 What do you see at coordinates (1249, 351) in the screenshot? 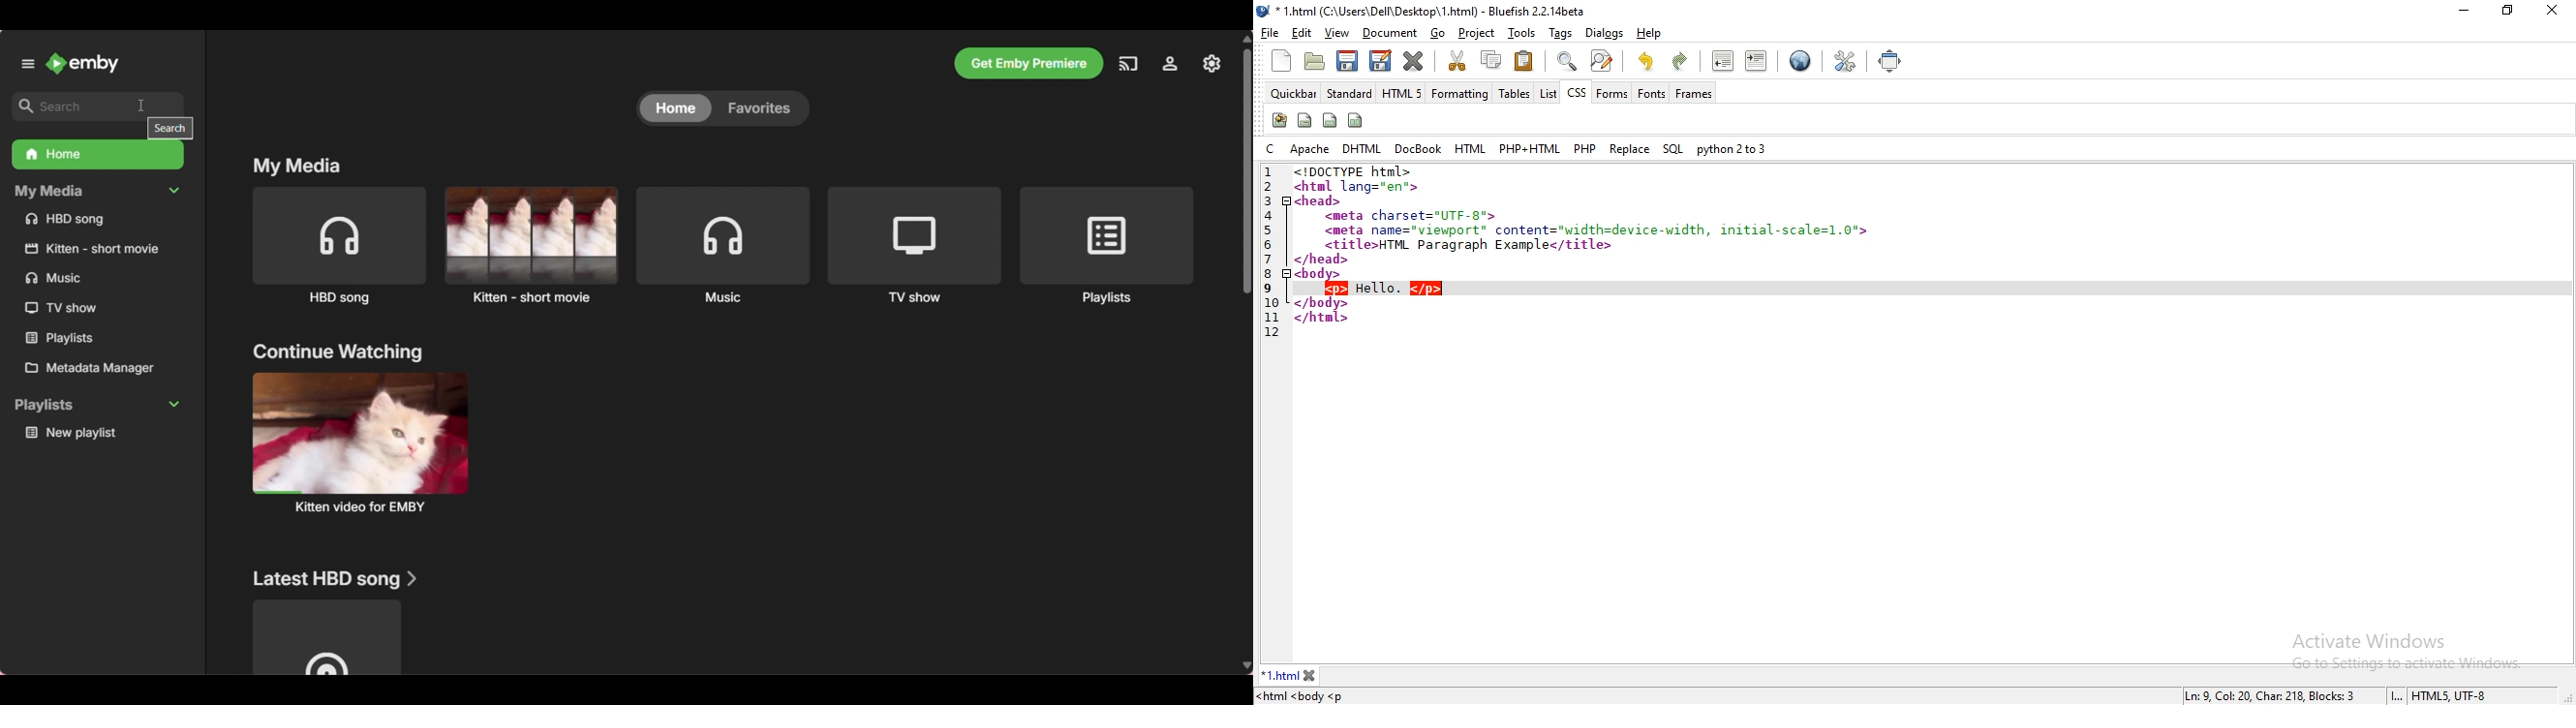
I see `Vertical slide bar` at bounding box center [1249, 351].